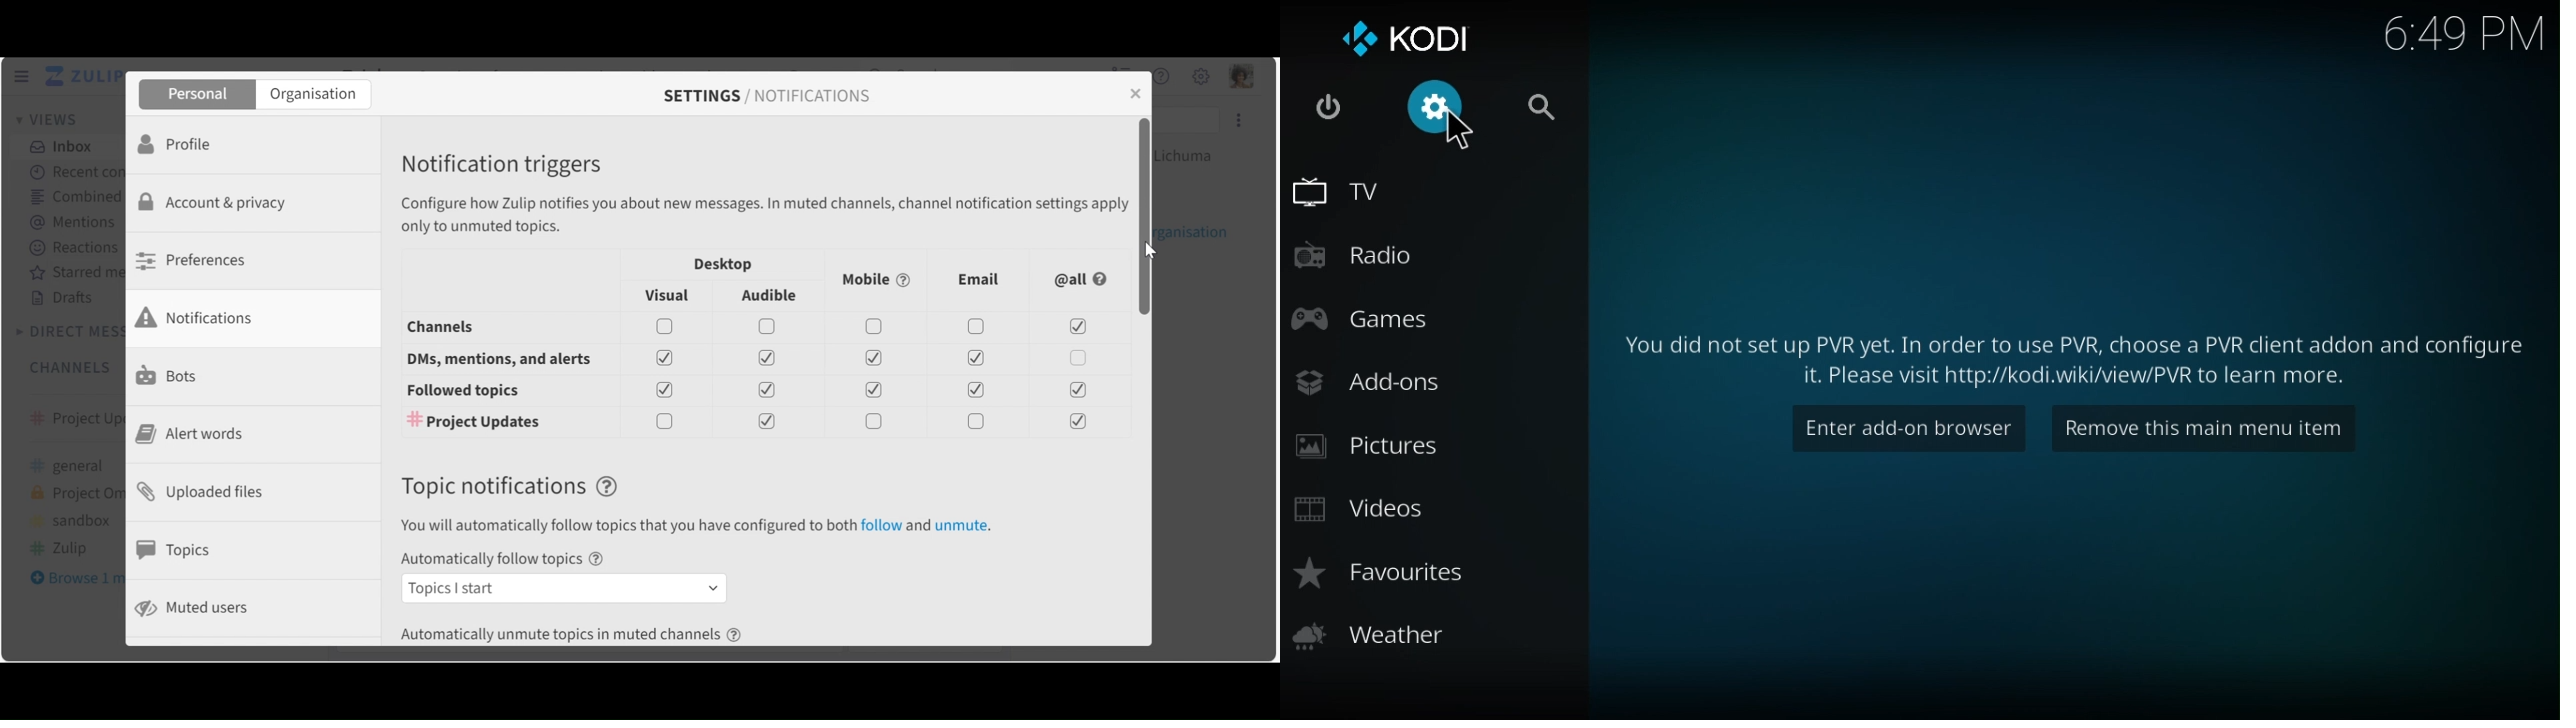 This screenshot has height=728, width=2576. Describe the element at coordinates (513, 488) in the screenshot. I see `Topic  Notification` at that location.